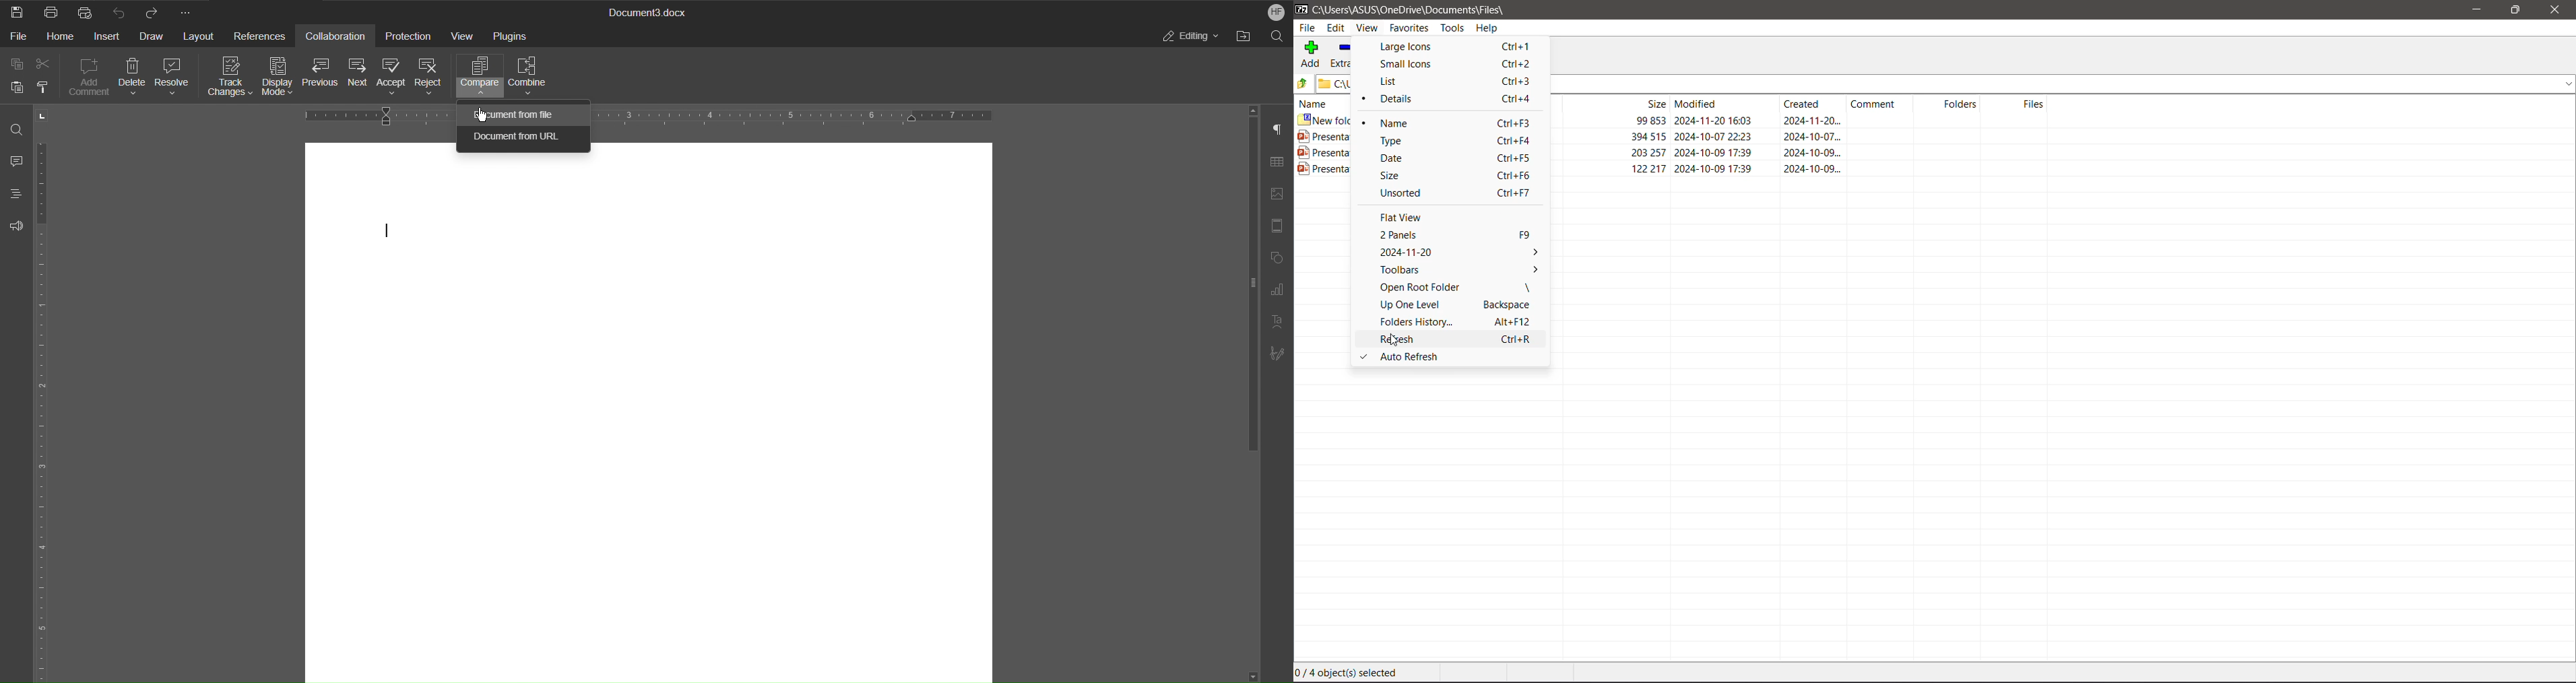  Describe the element at coordinates (339, 36) in the screenshot. I see `Collaboration` at that location.